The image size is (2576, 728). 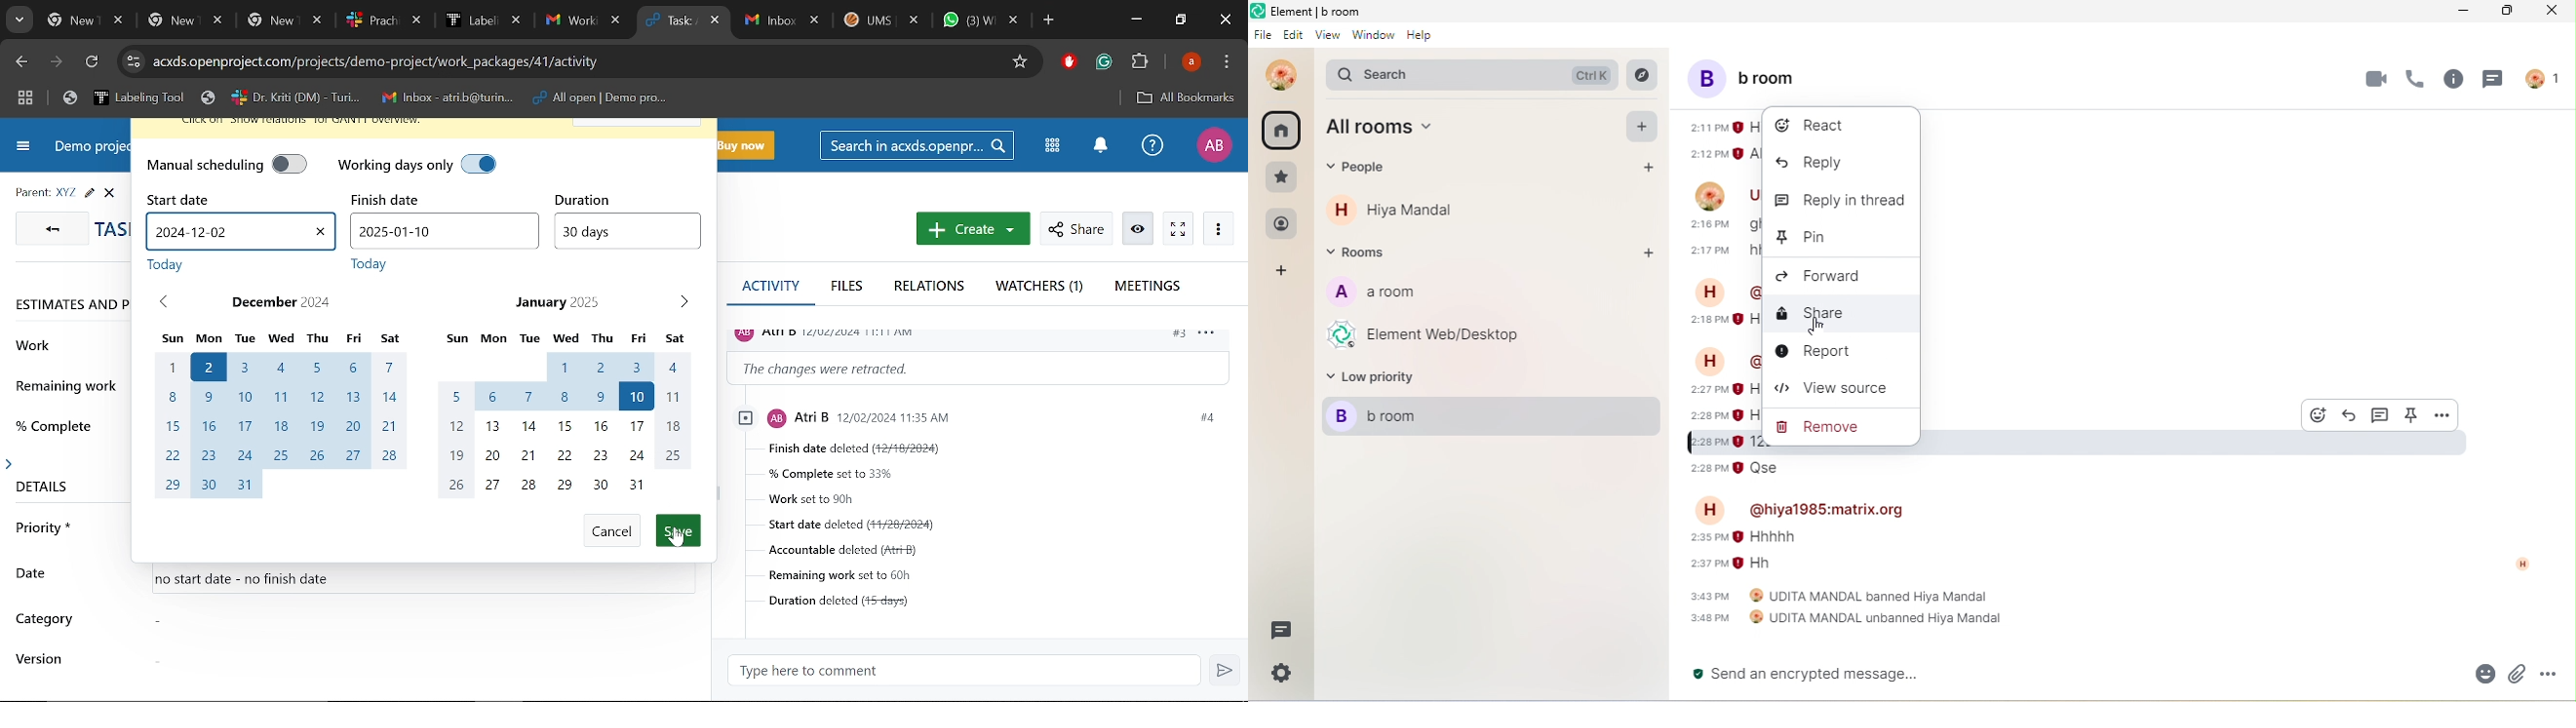 What do you see at coordinates (1722, 250) in the screenshot?
I see `2:17 pm hhh` at bounding box center [1722, 250].